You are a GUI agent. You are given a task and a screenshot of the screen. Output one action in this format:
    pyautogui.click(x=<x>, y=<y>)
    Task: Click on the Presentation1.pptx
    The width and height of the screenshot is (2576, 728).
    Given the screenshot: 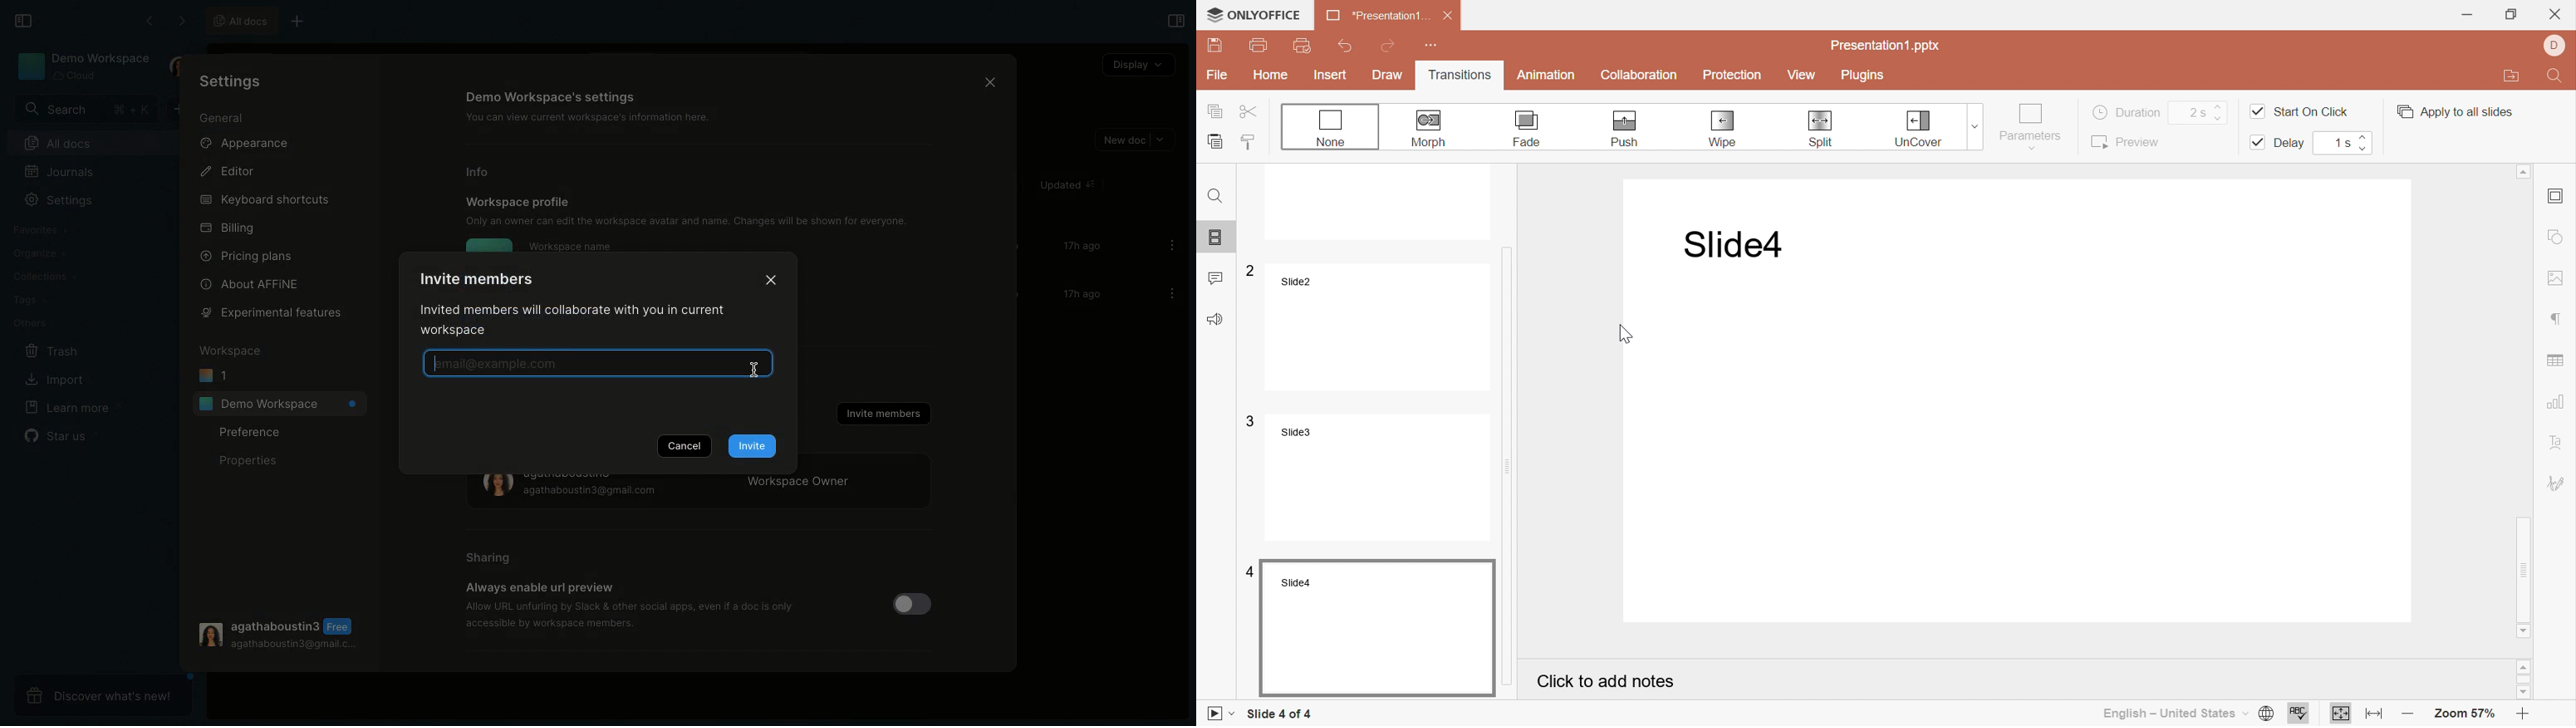 What is the action you would take?
    pyautogui.click(x=1887, y=47)
    